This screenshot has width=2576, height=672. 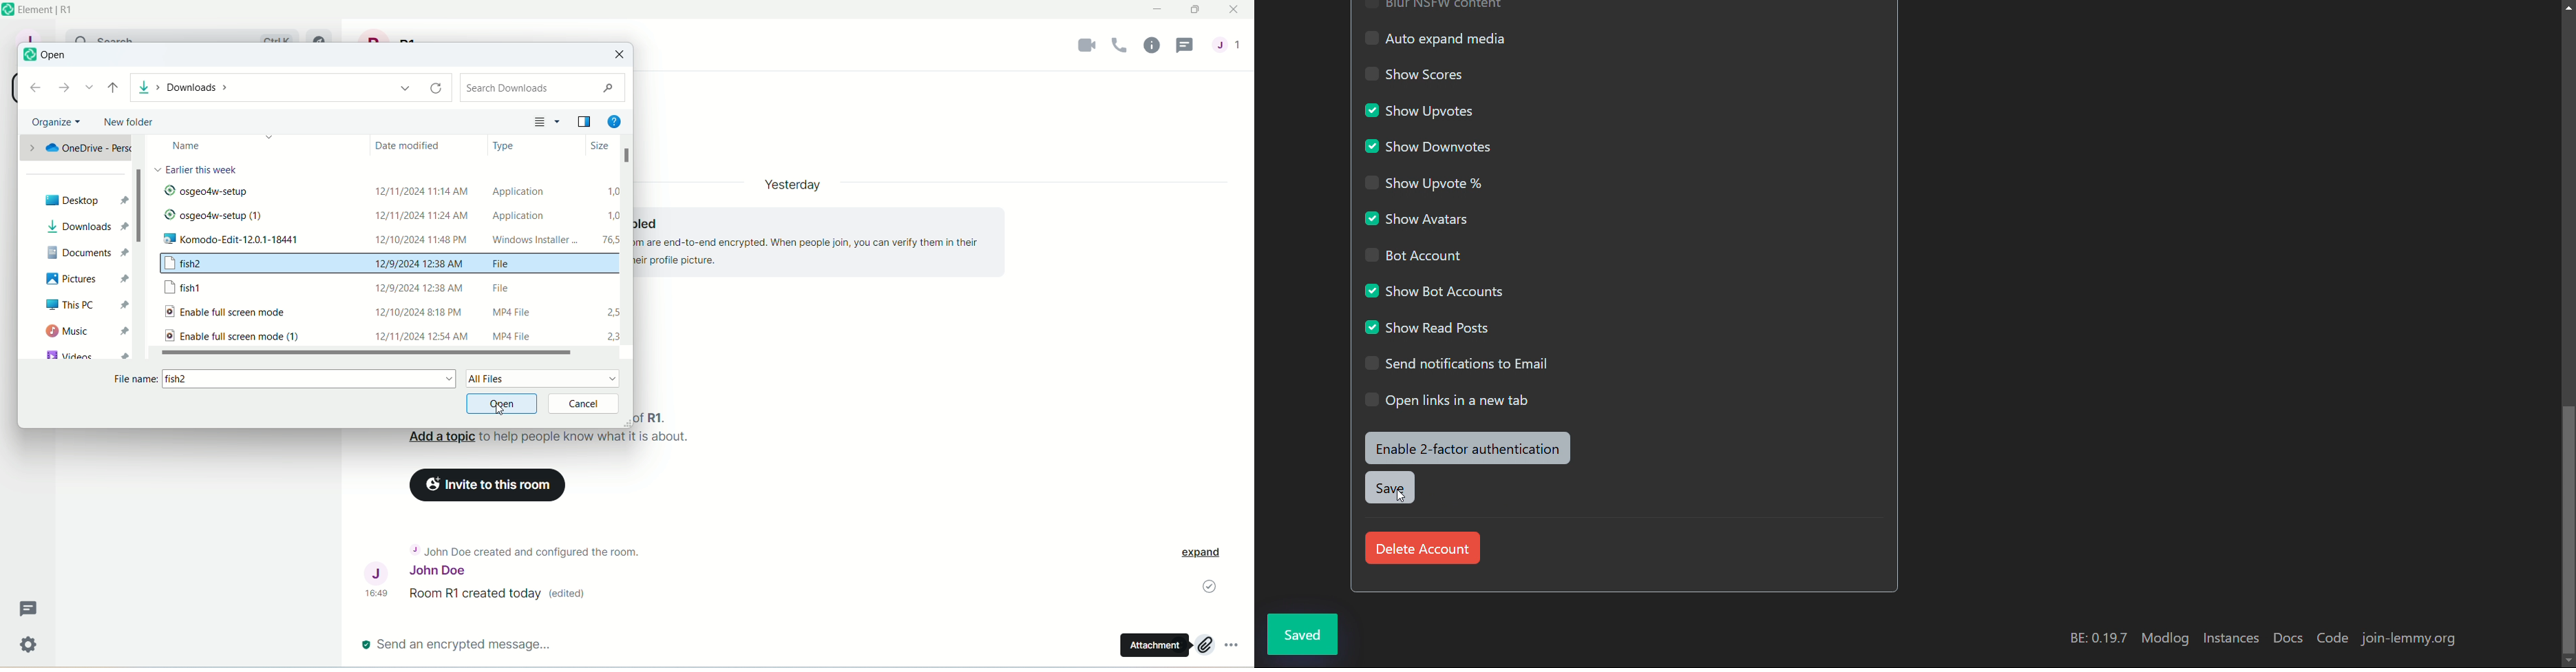 What do you see at coordinates (380, 593) in the screenshot?
I see `time` at bounding box center [380, 593].